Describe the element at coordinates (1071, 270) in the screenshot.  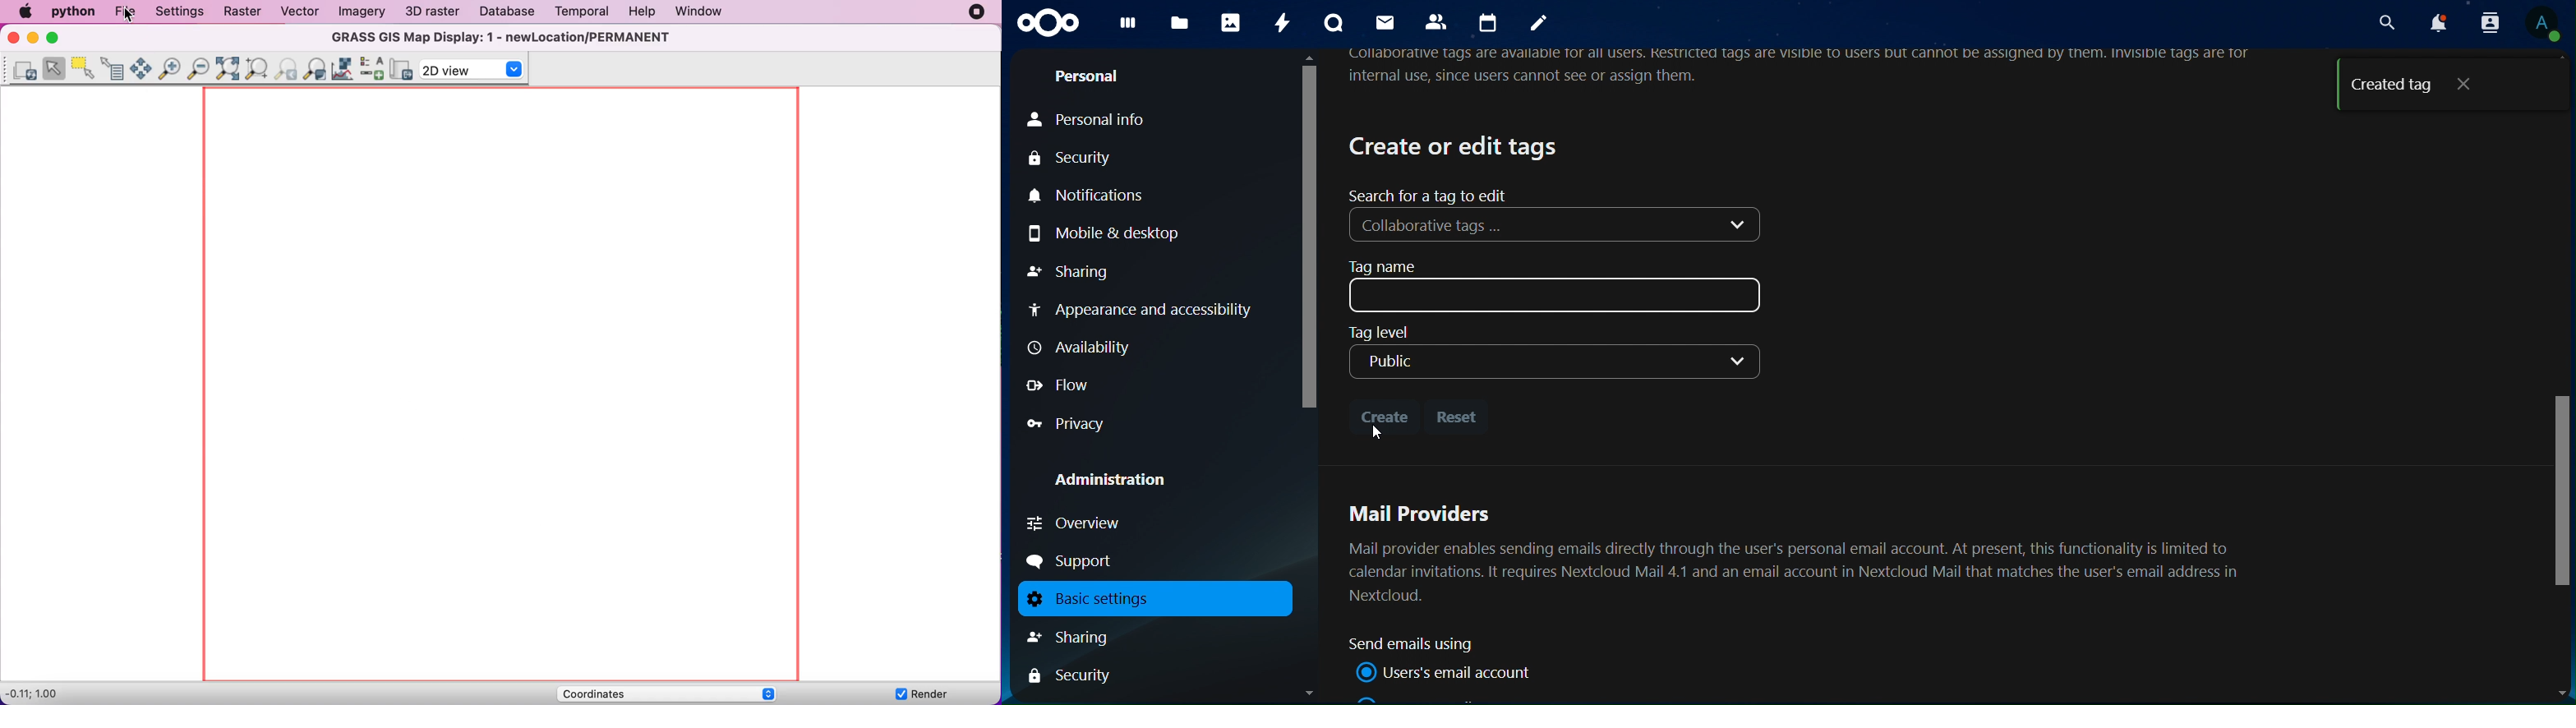
I see `sharing` at that location.